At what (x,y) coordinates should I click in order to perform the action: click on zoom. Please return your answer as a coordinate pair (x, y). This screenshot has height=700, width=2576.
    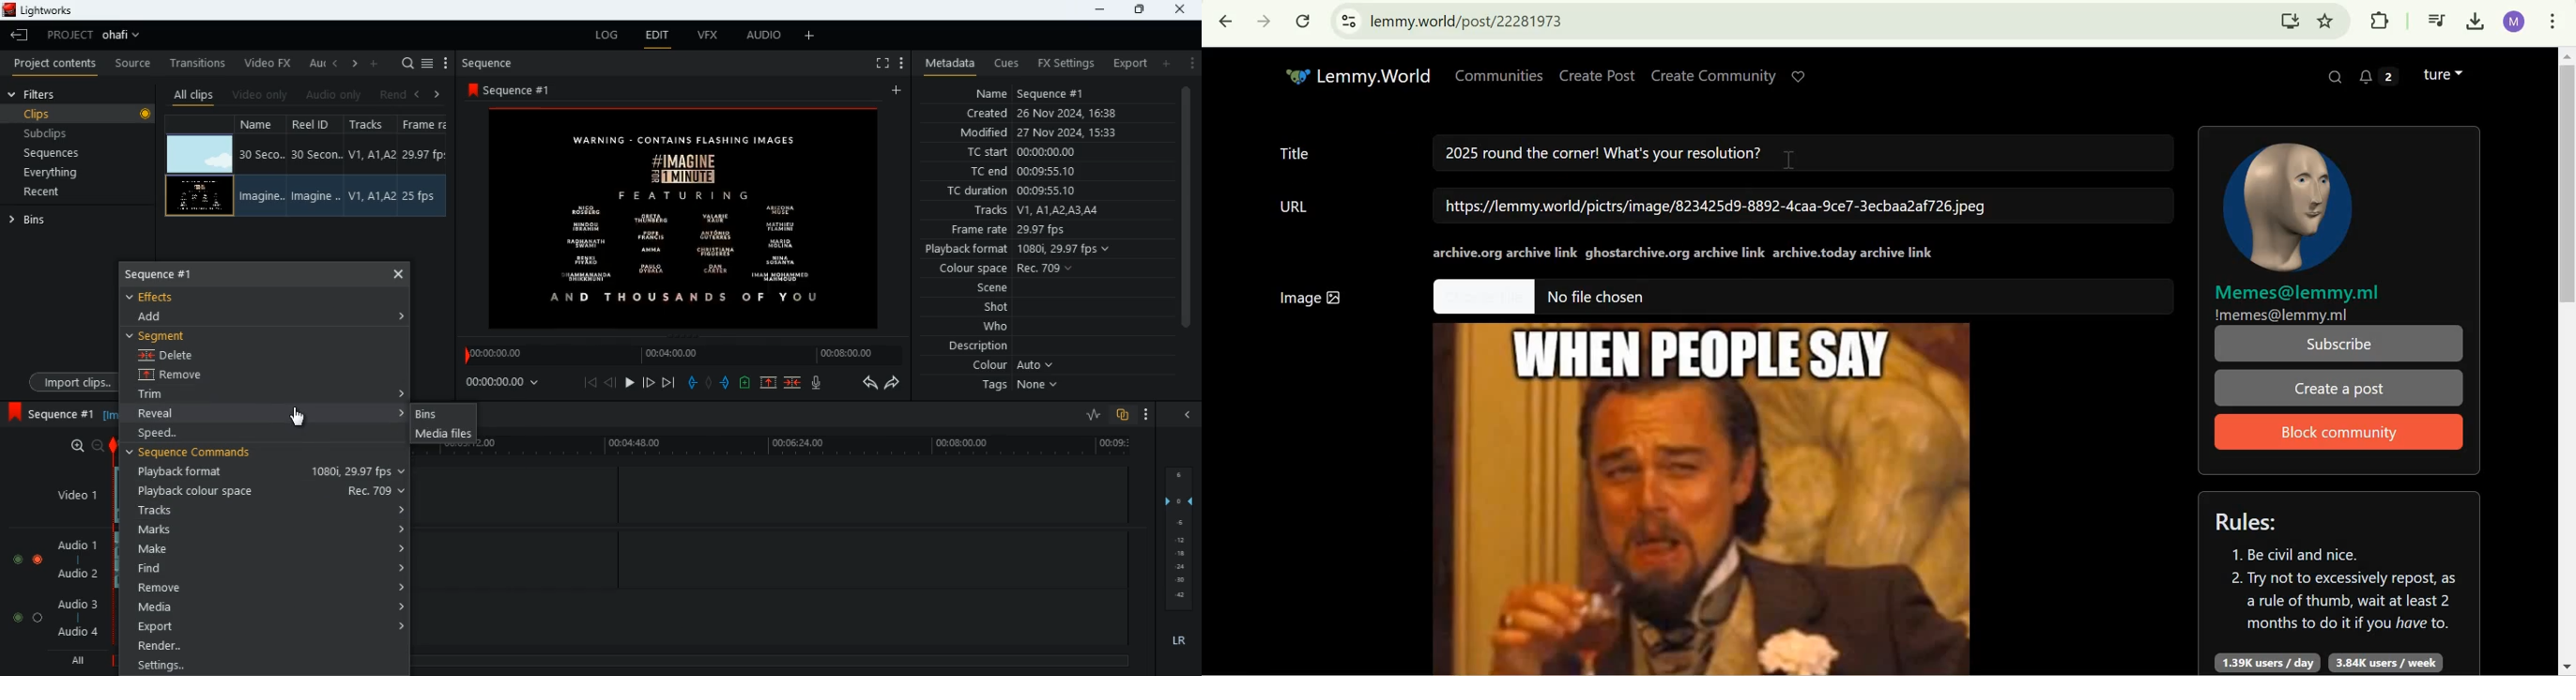
    Looking at the image, I should click on (86, 445).